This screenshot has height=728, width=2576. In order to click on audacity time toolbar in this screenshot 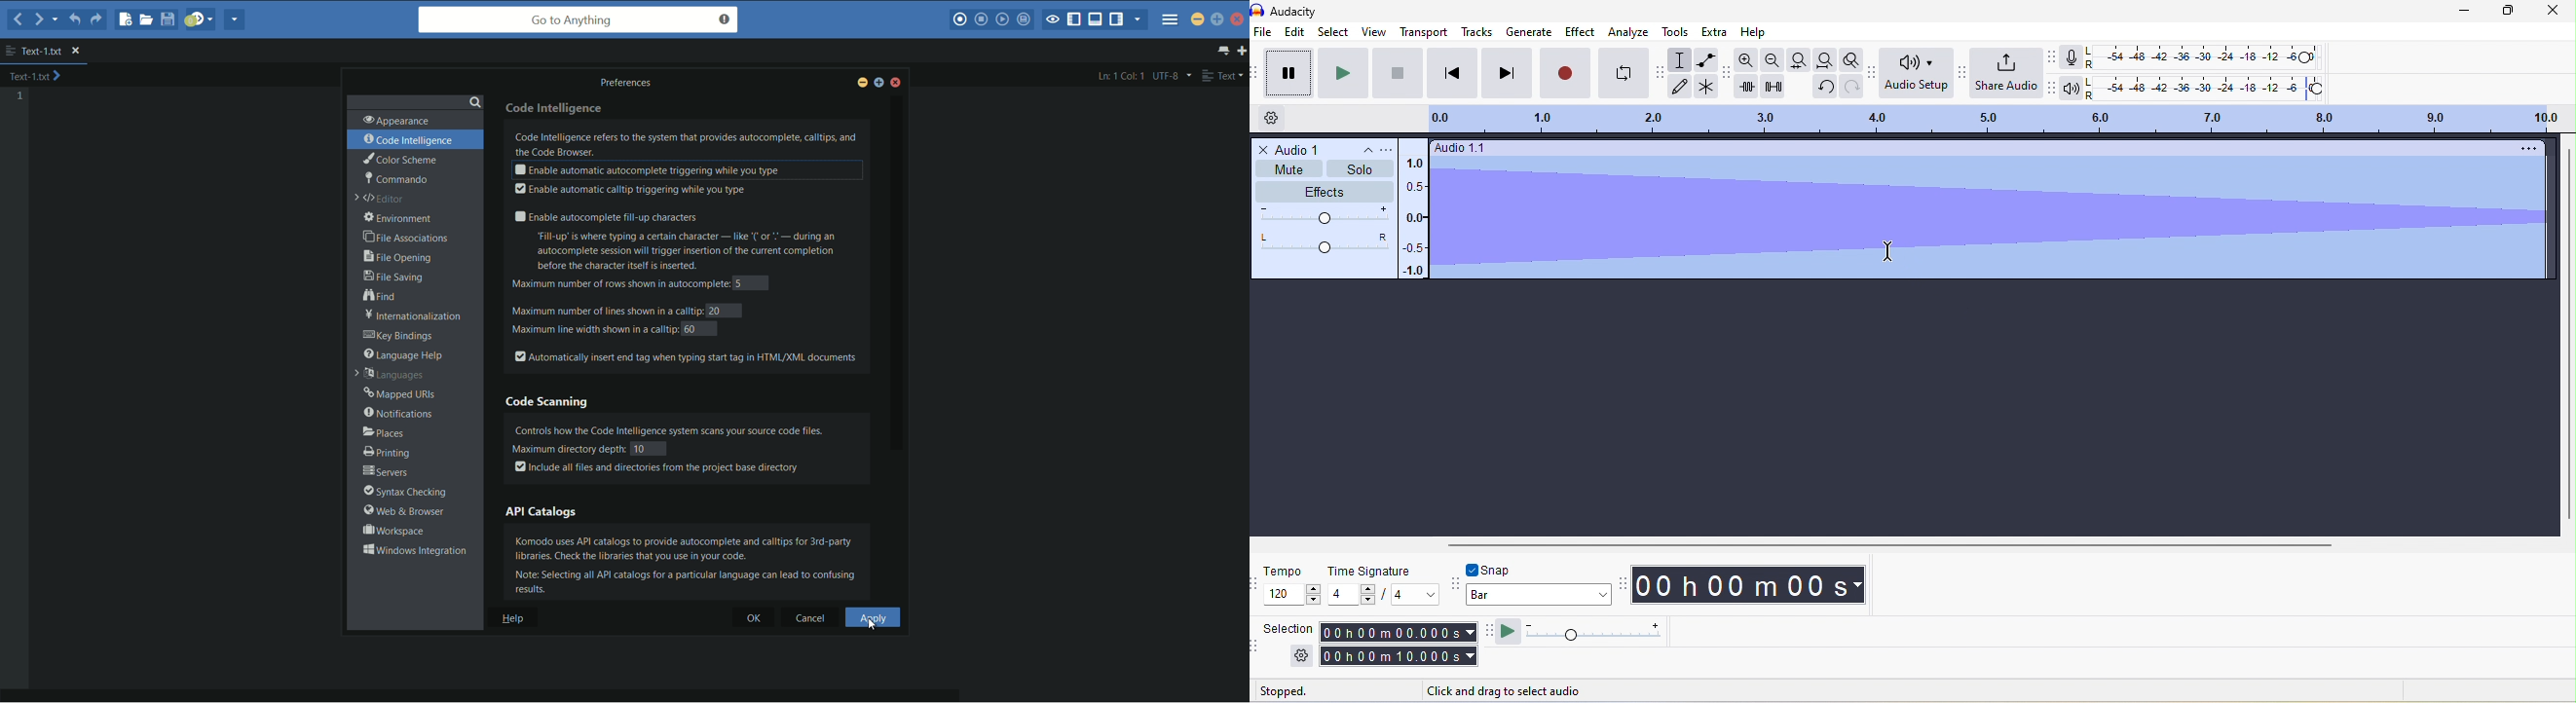, I will do `click(1624, 582)`.